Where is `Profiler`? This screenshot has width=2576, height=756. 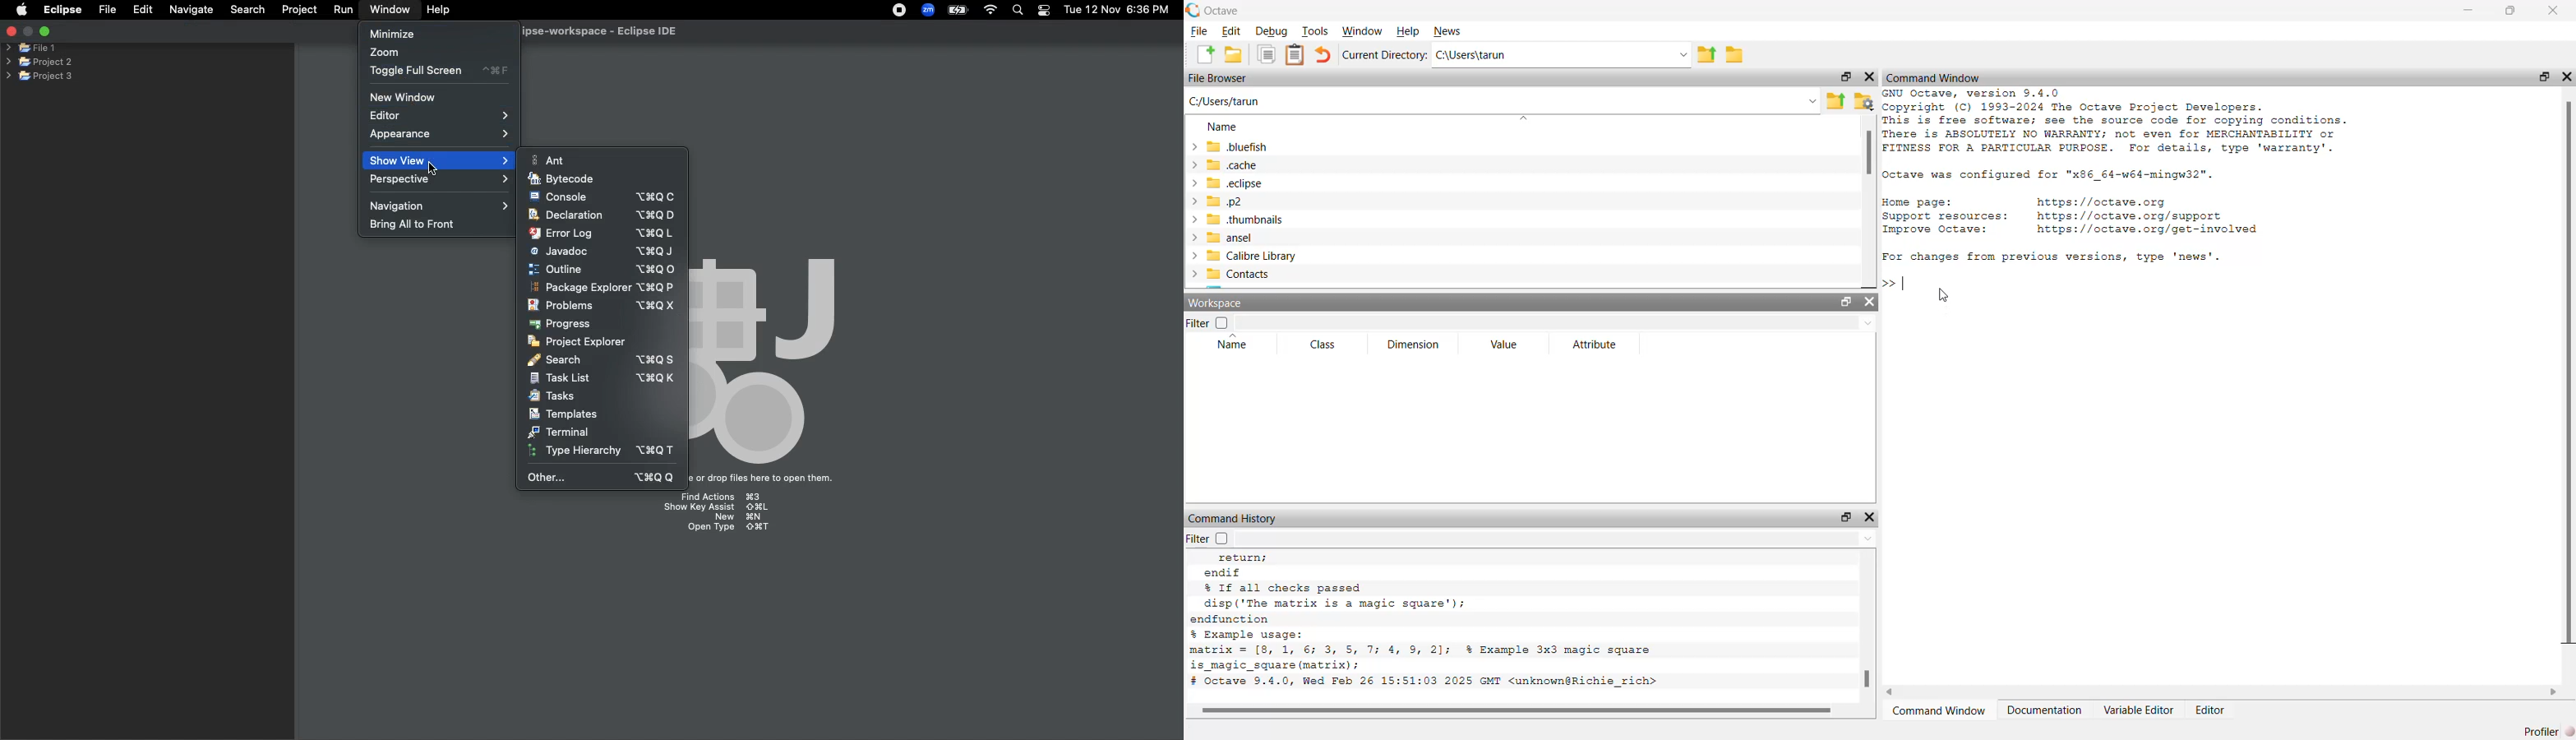
Profiler is located at coordinates (2550, 731).